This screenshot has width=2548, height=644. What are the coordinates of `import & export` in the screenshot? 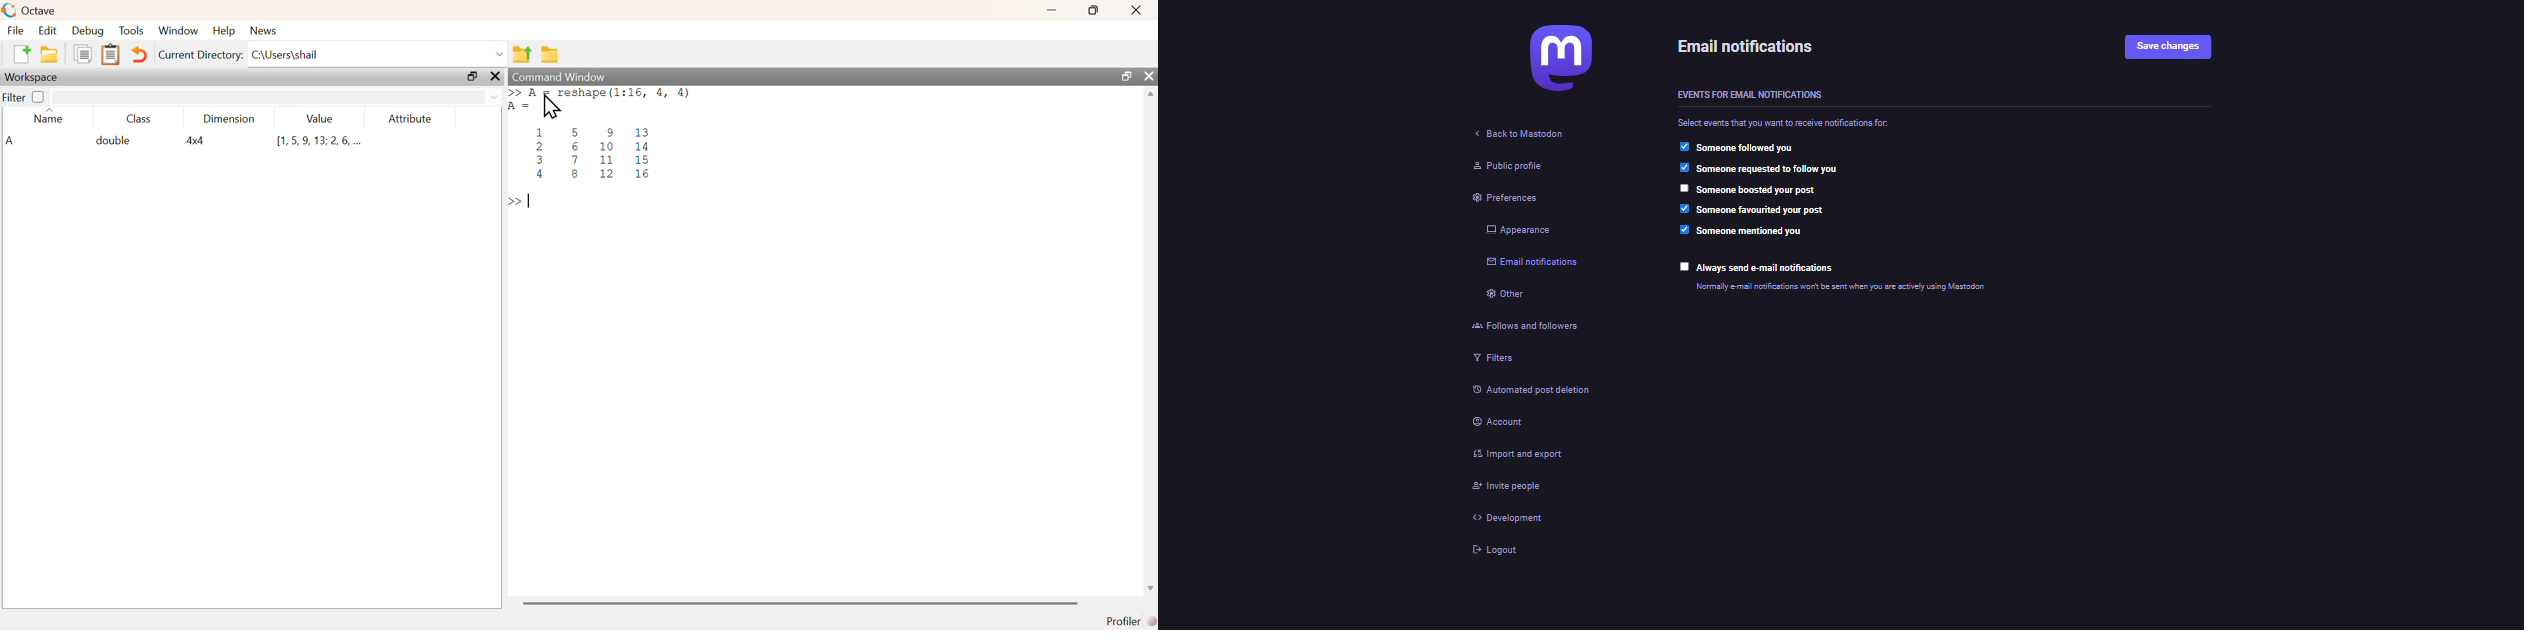 It's located at (1522, 454).